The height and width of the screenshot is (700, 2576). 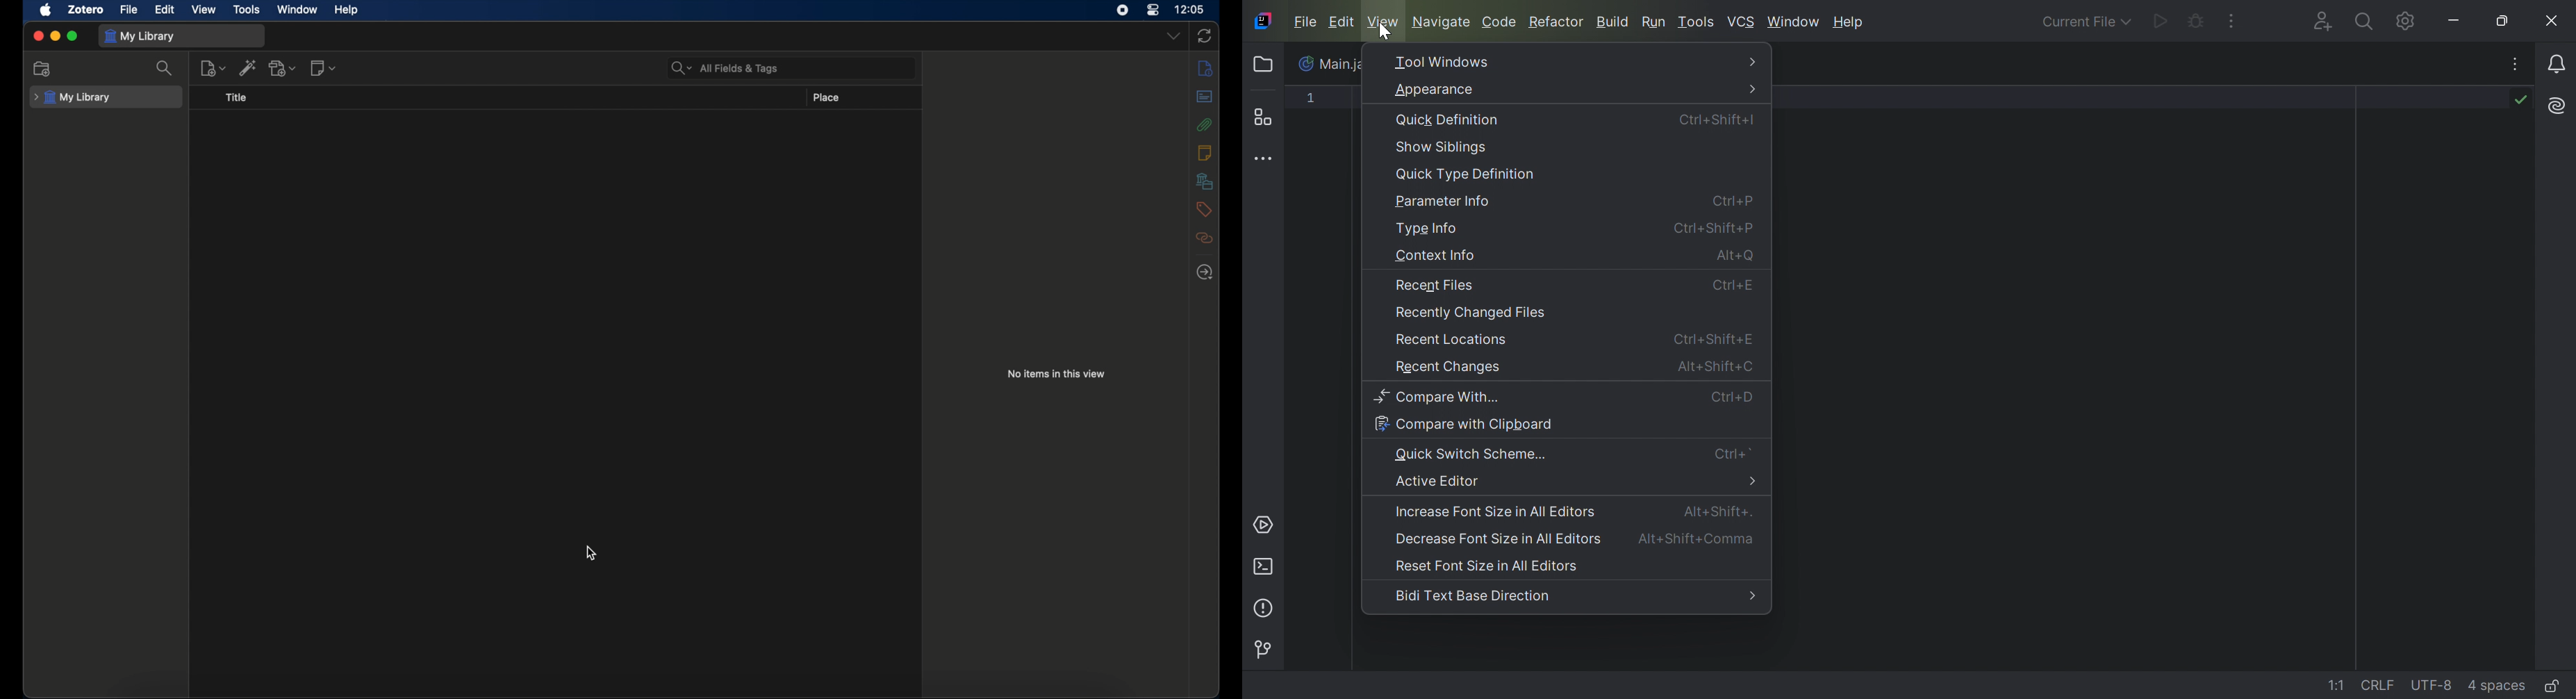 I want to click on Notifications, so click(x=2559, y=63).